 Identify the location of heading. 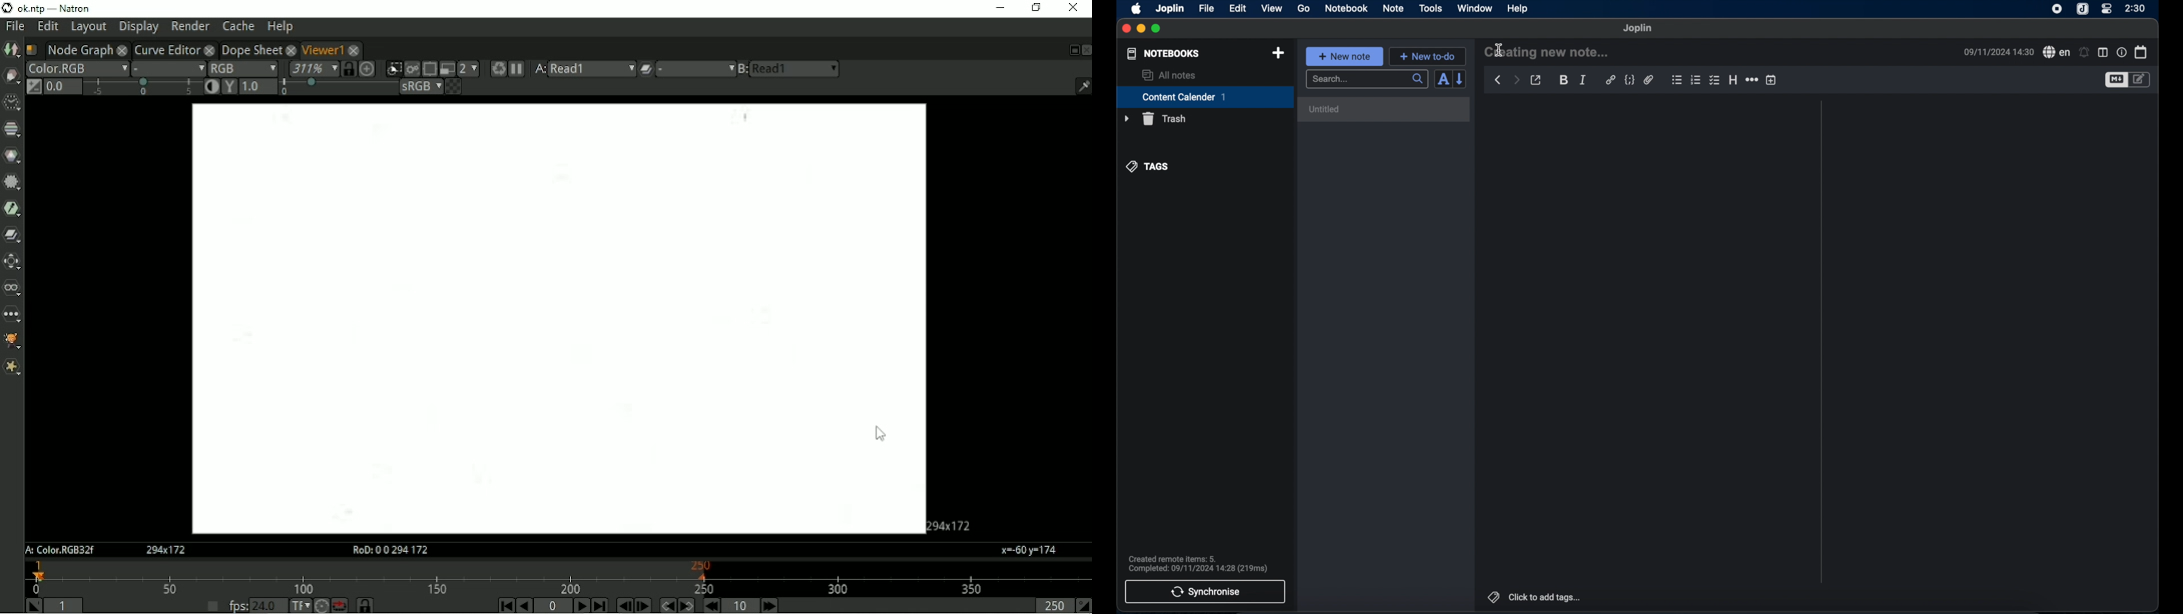
(1733, 80).